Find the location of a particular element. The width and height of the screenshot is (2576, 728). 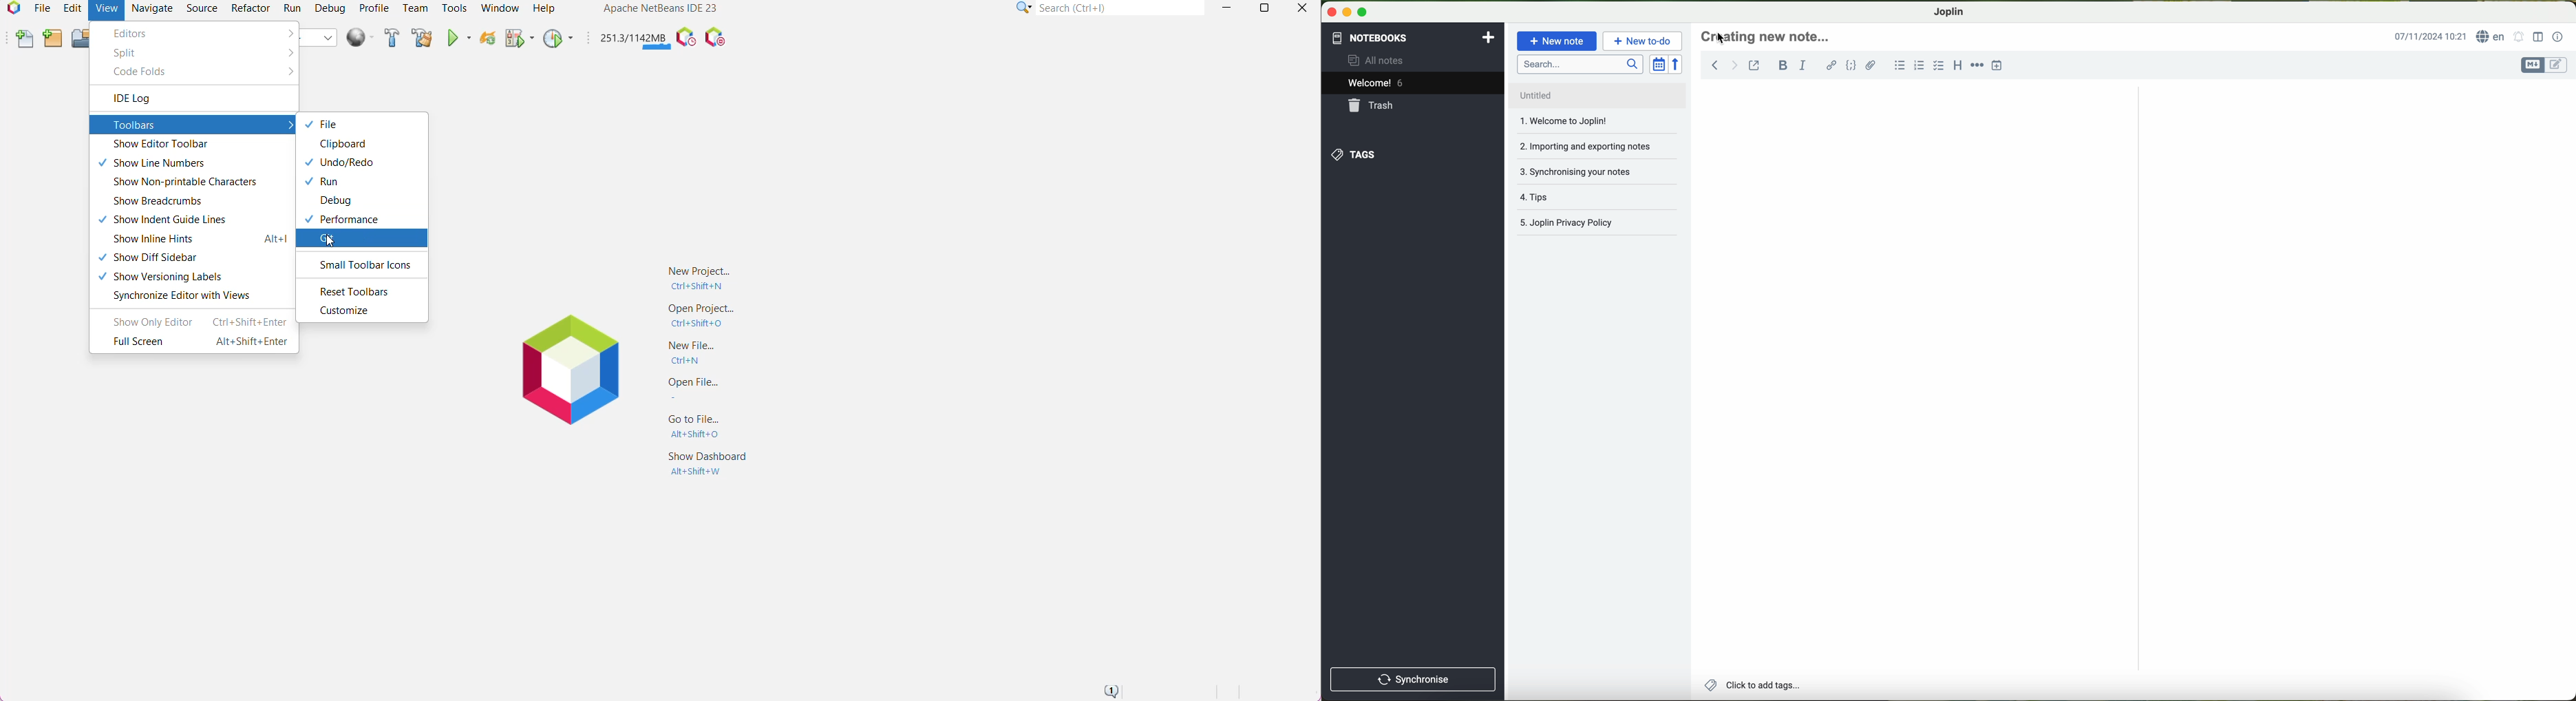

back is located at coordinates (1712, 64).